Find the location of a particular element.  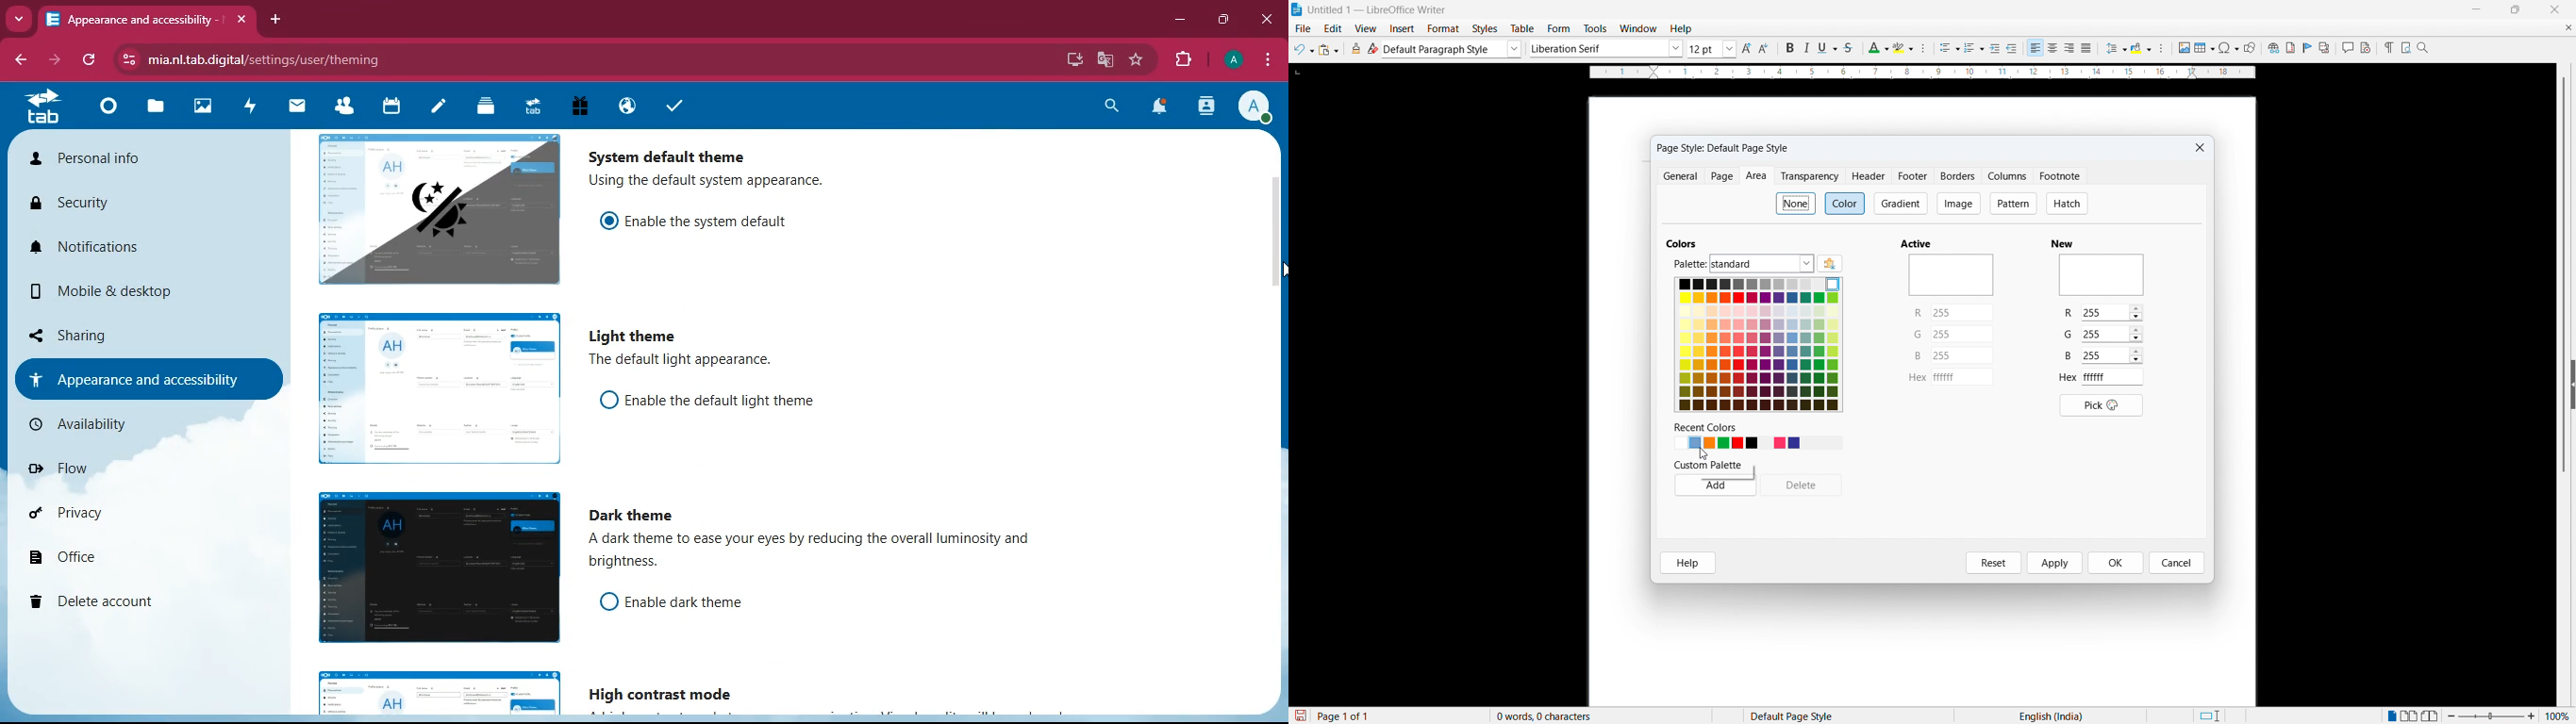

cancel  is located at coordinates (2177, 563).